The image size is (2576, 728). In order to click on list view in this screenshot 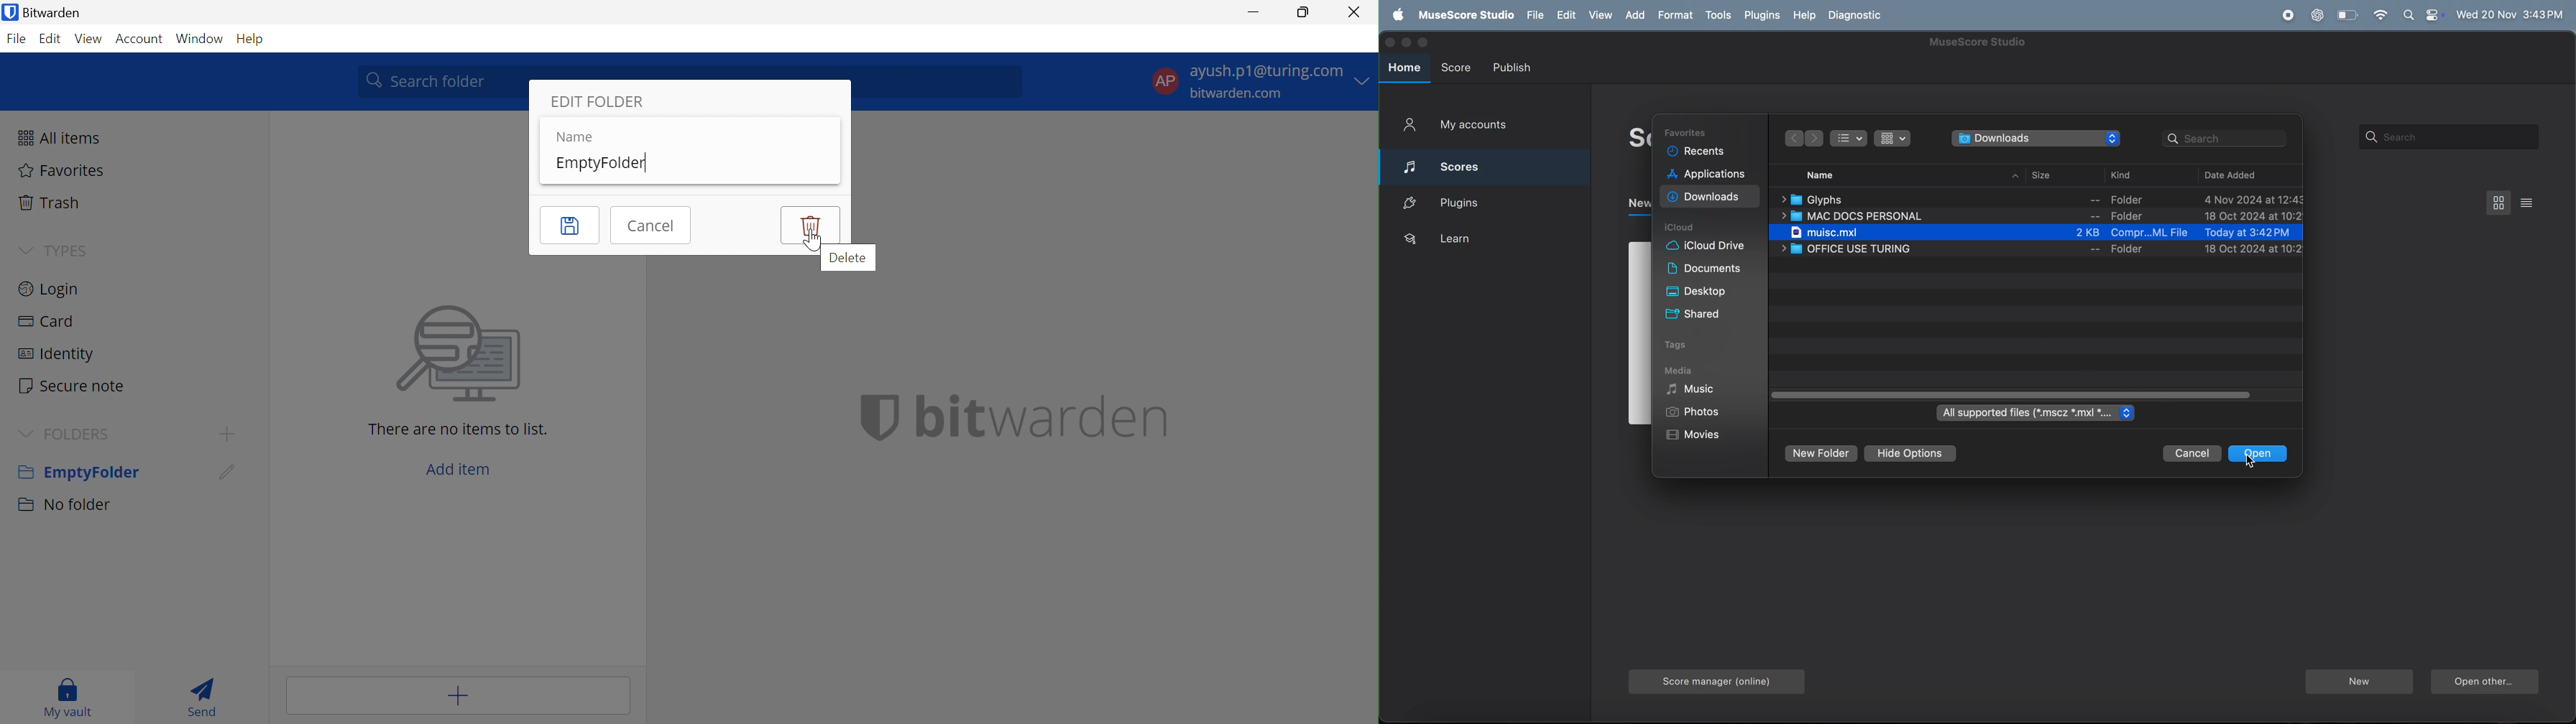, I will do `click(2528, 202)`.